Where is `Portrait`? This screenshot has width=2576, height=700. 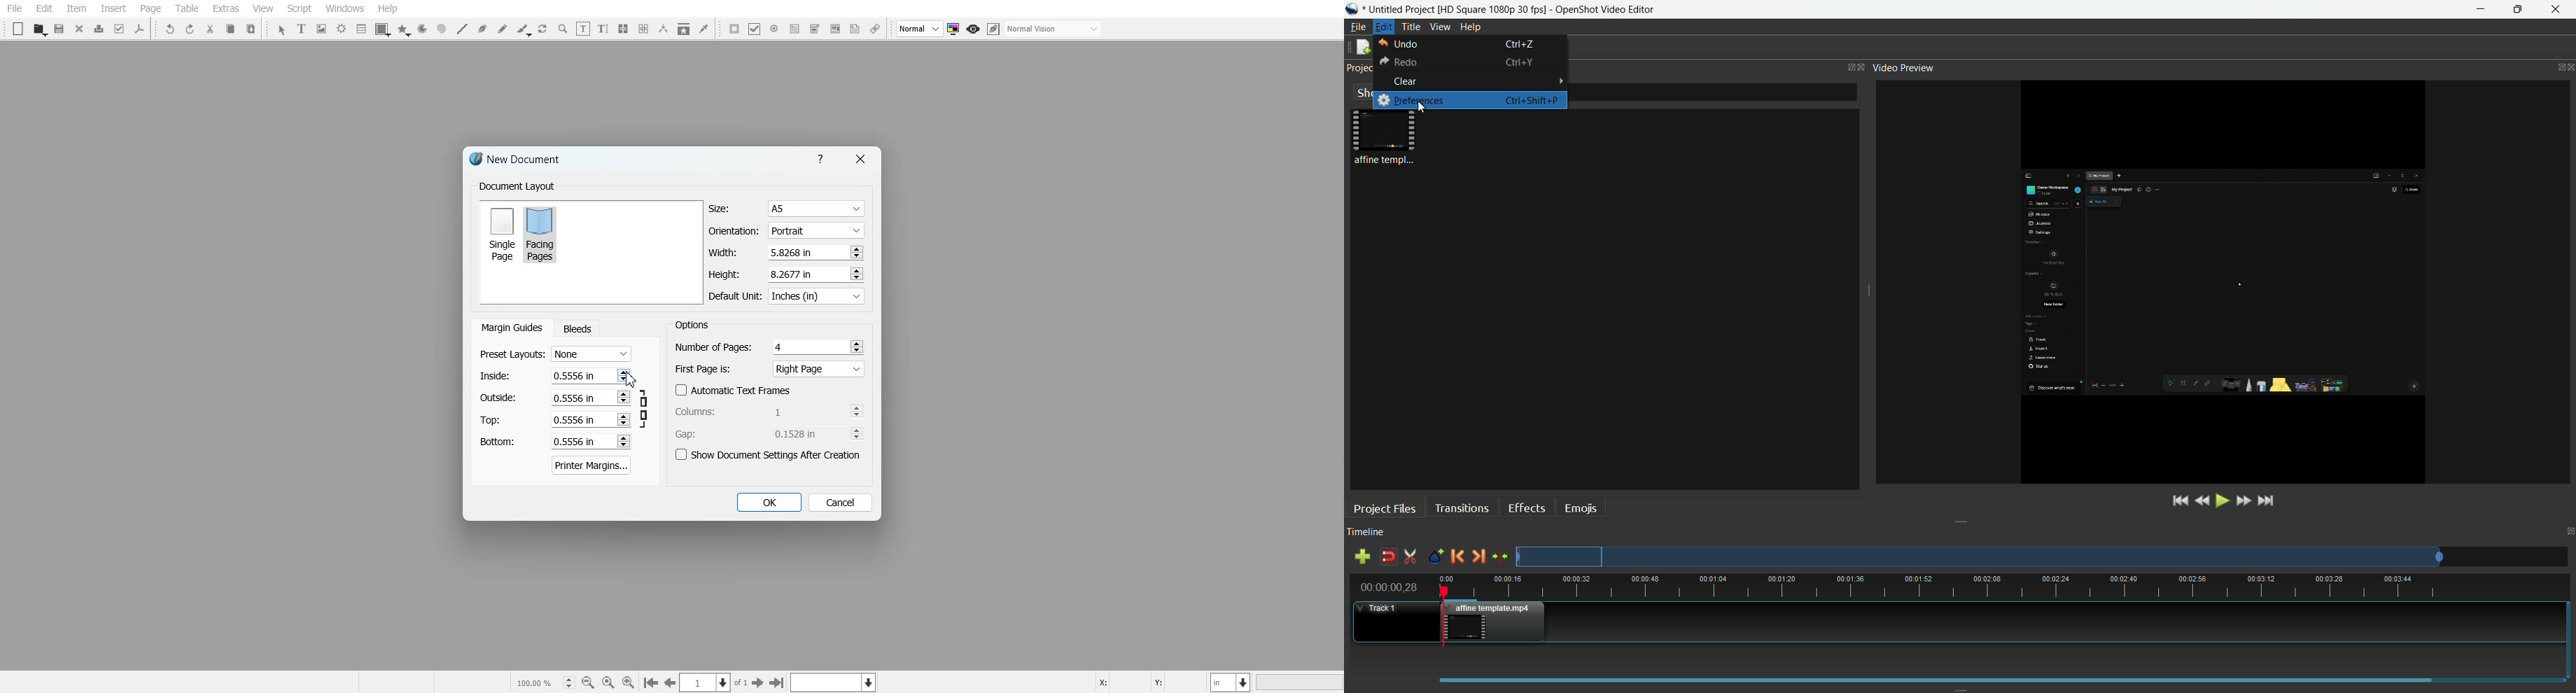
Portrait is located at coordinates (815, 230).